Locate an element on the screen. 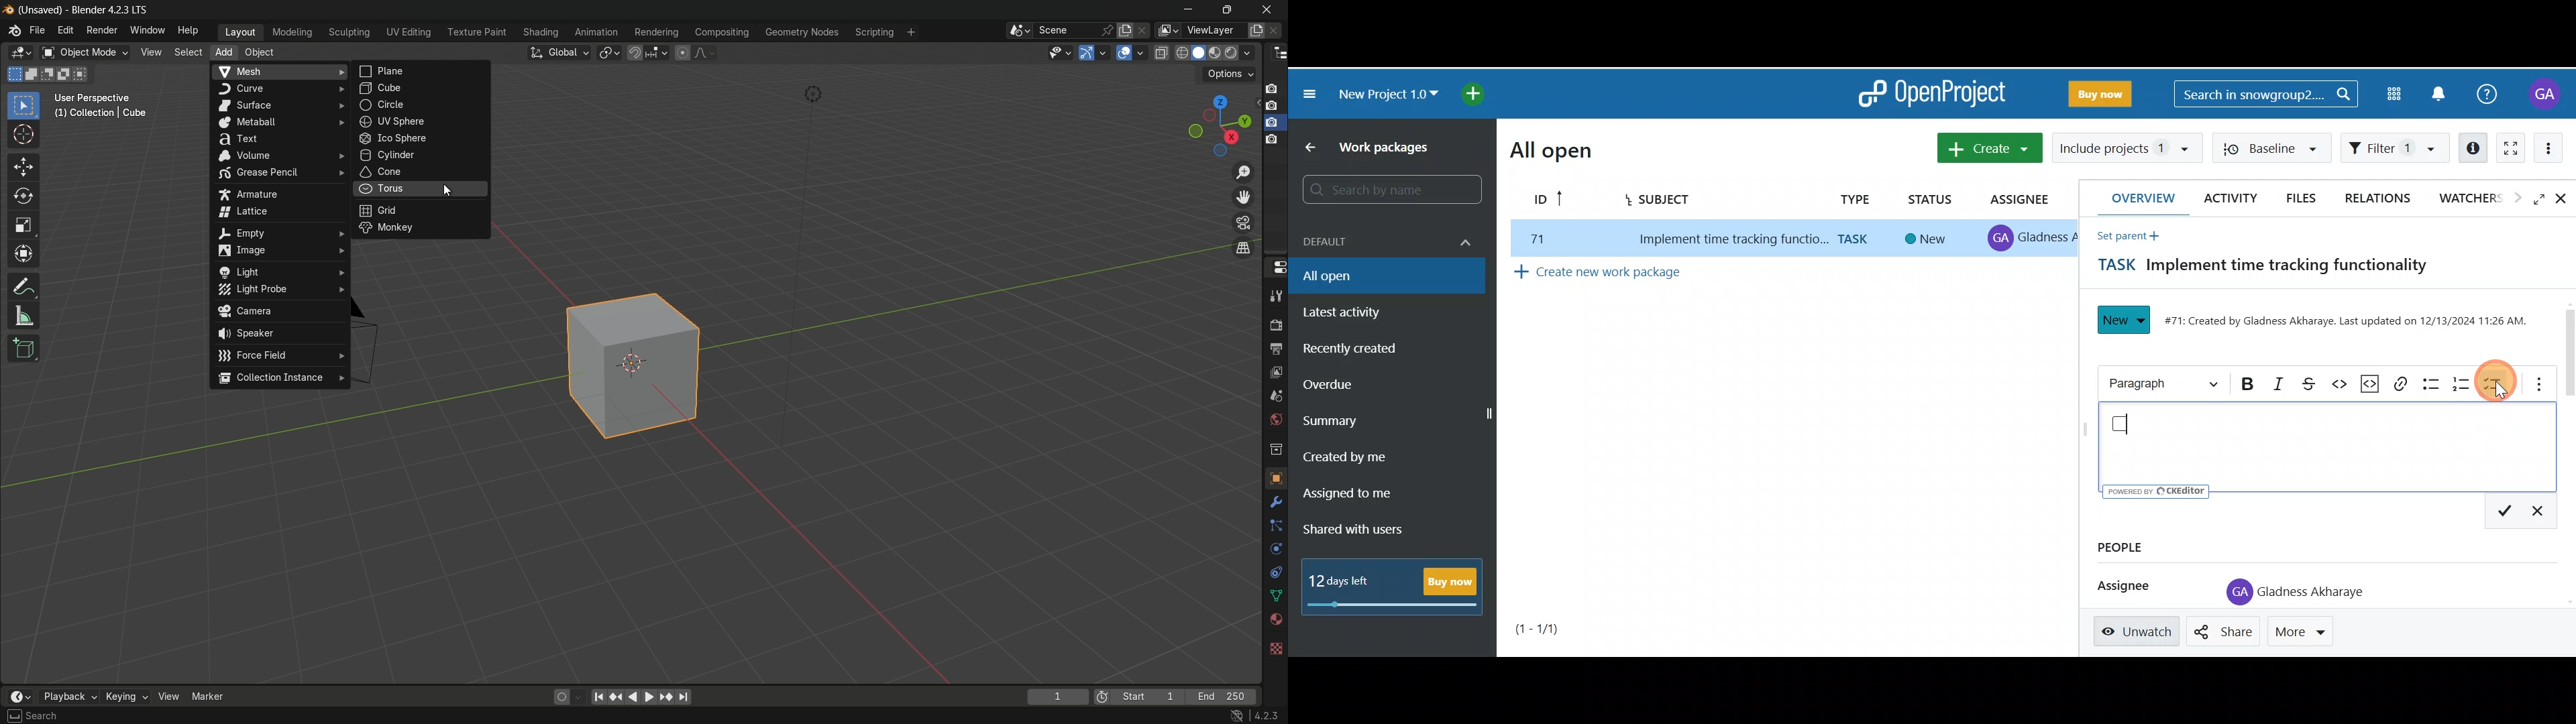 The image size is (2576, 728). (1) Collection | Cube is located at coordinates (100, 114).